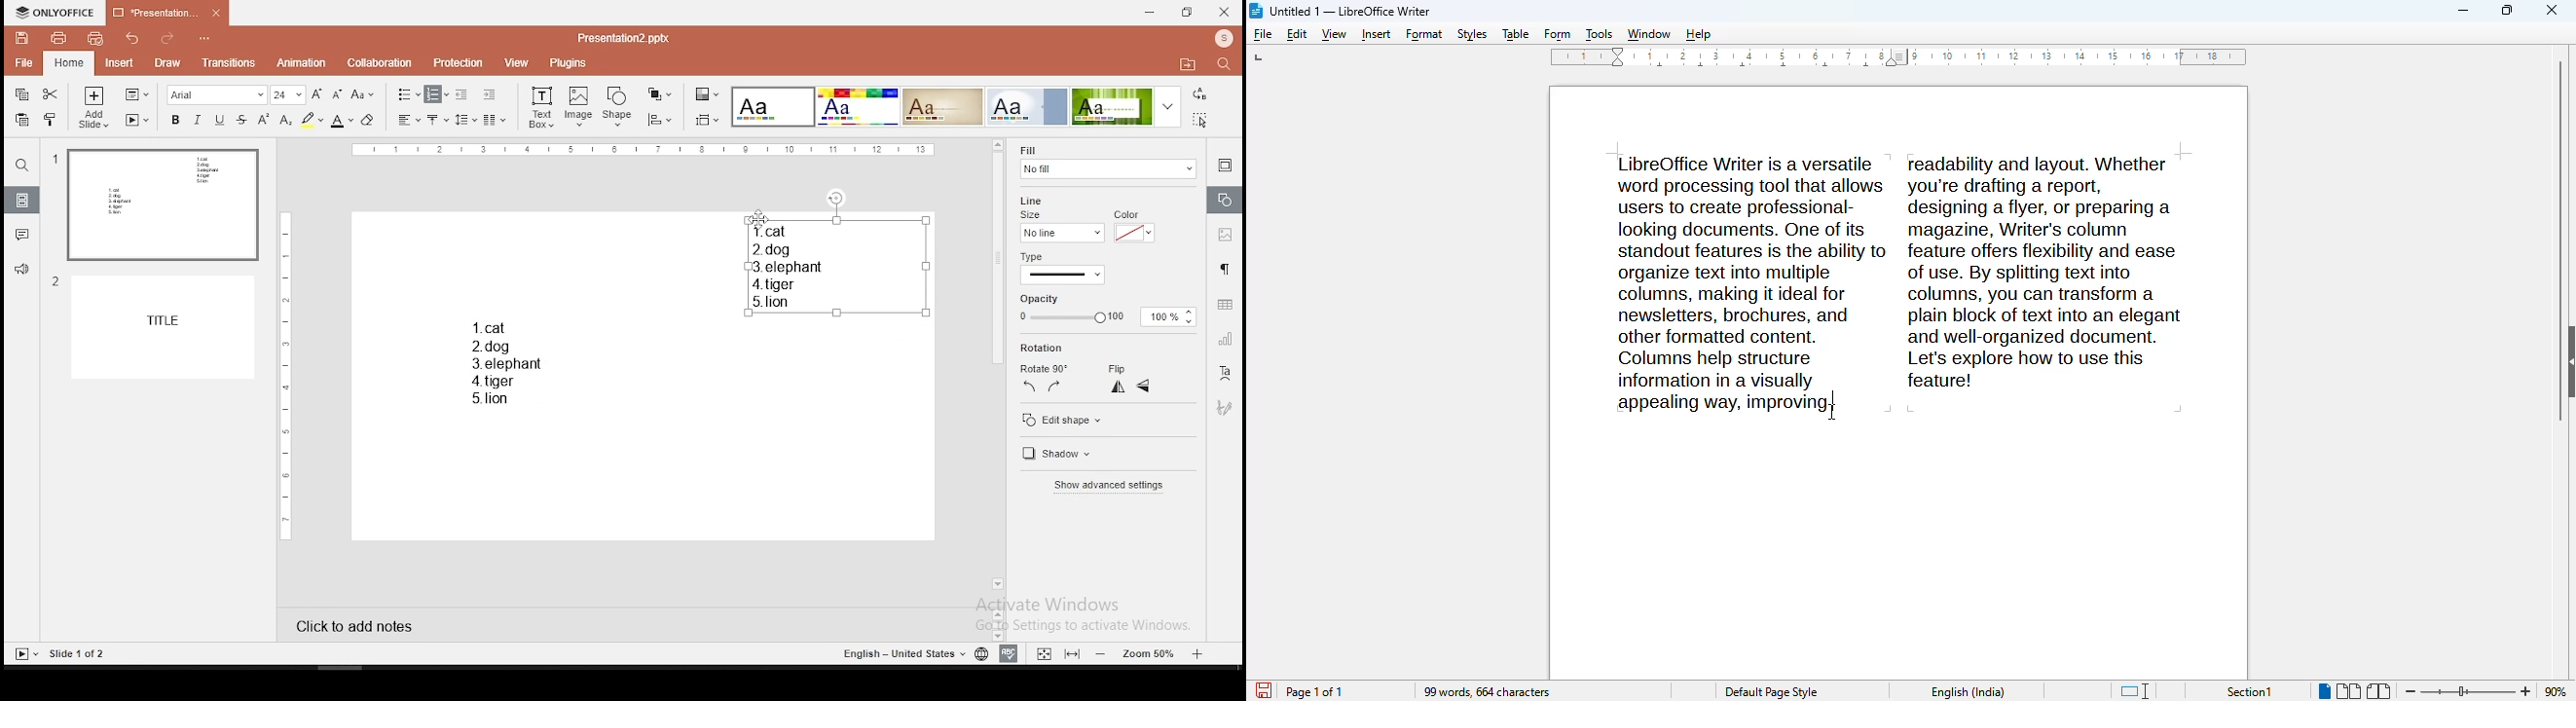 The image size is (2576, 728). I want to click on fit to width, so click(1073, 654).